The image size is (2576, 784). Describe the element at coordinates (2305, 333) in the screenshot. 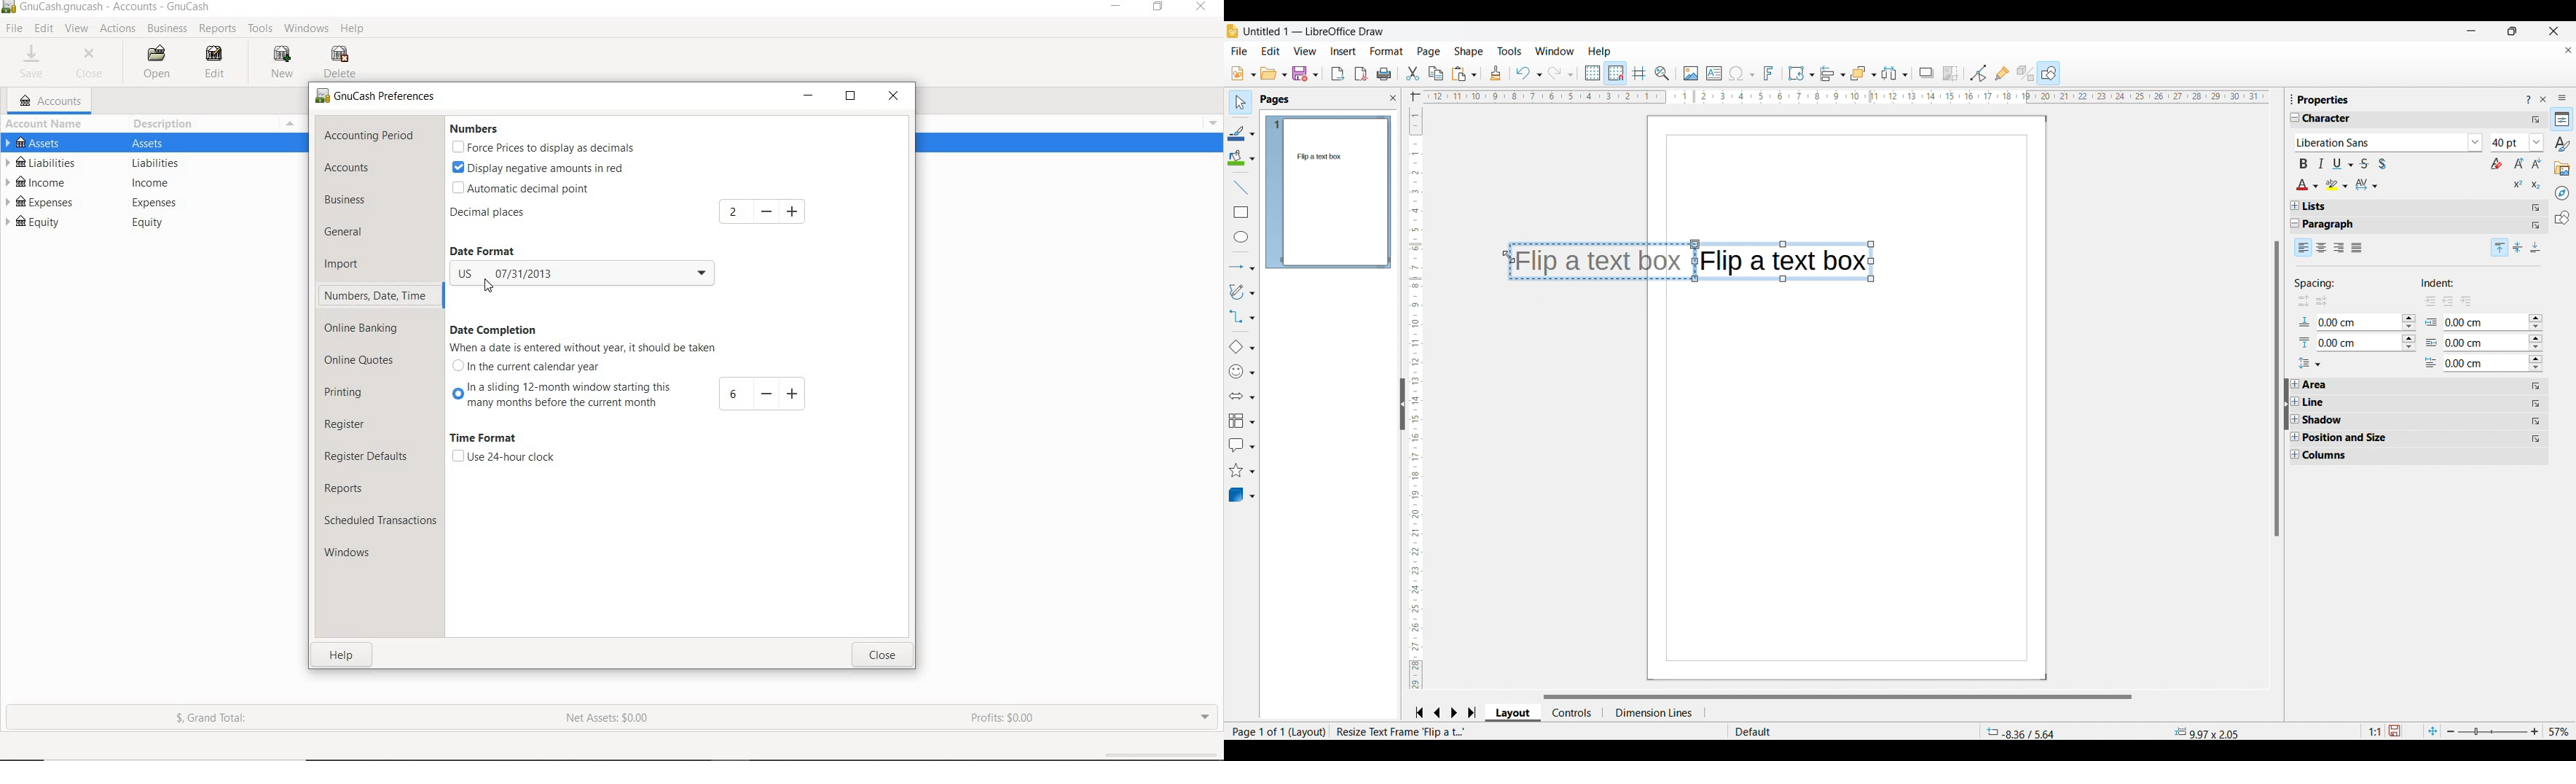

I see `Indicates input for respective spacing options` at that location.